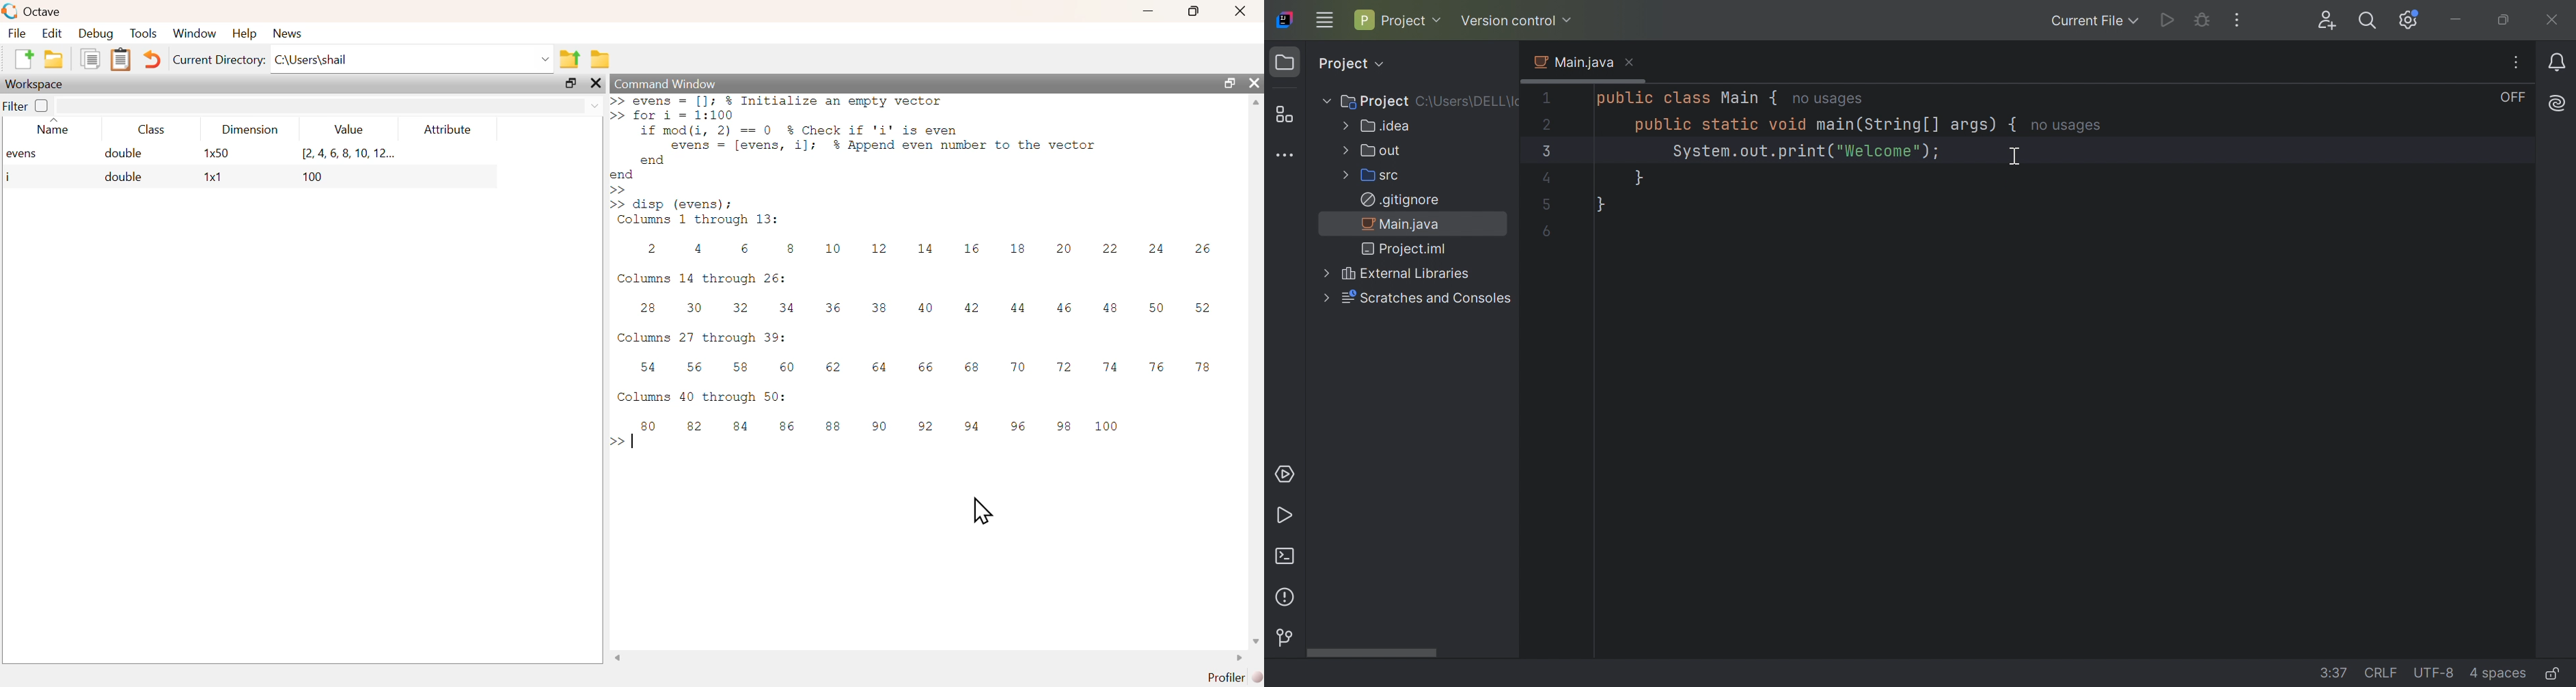 This screenshot has height=700, width=2576. What do you see at coordinates (98, 34) in the screenshot?
I see `debug` at bounding box center [98, 34].